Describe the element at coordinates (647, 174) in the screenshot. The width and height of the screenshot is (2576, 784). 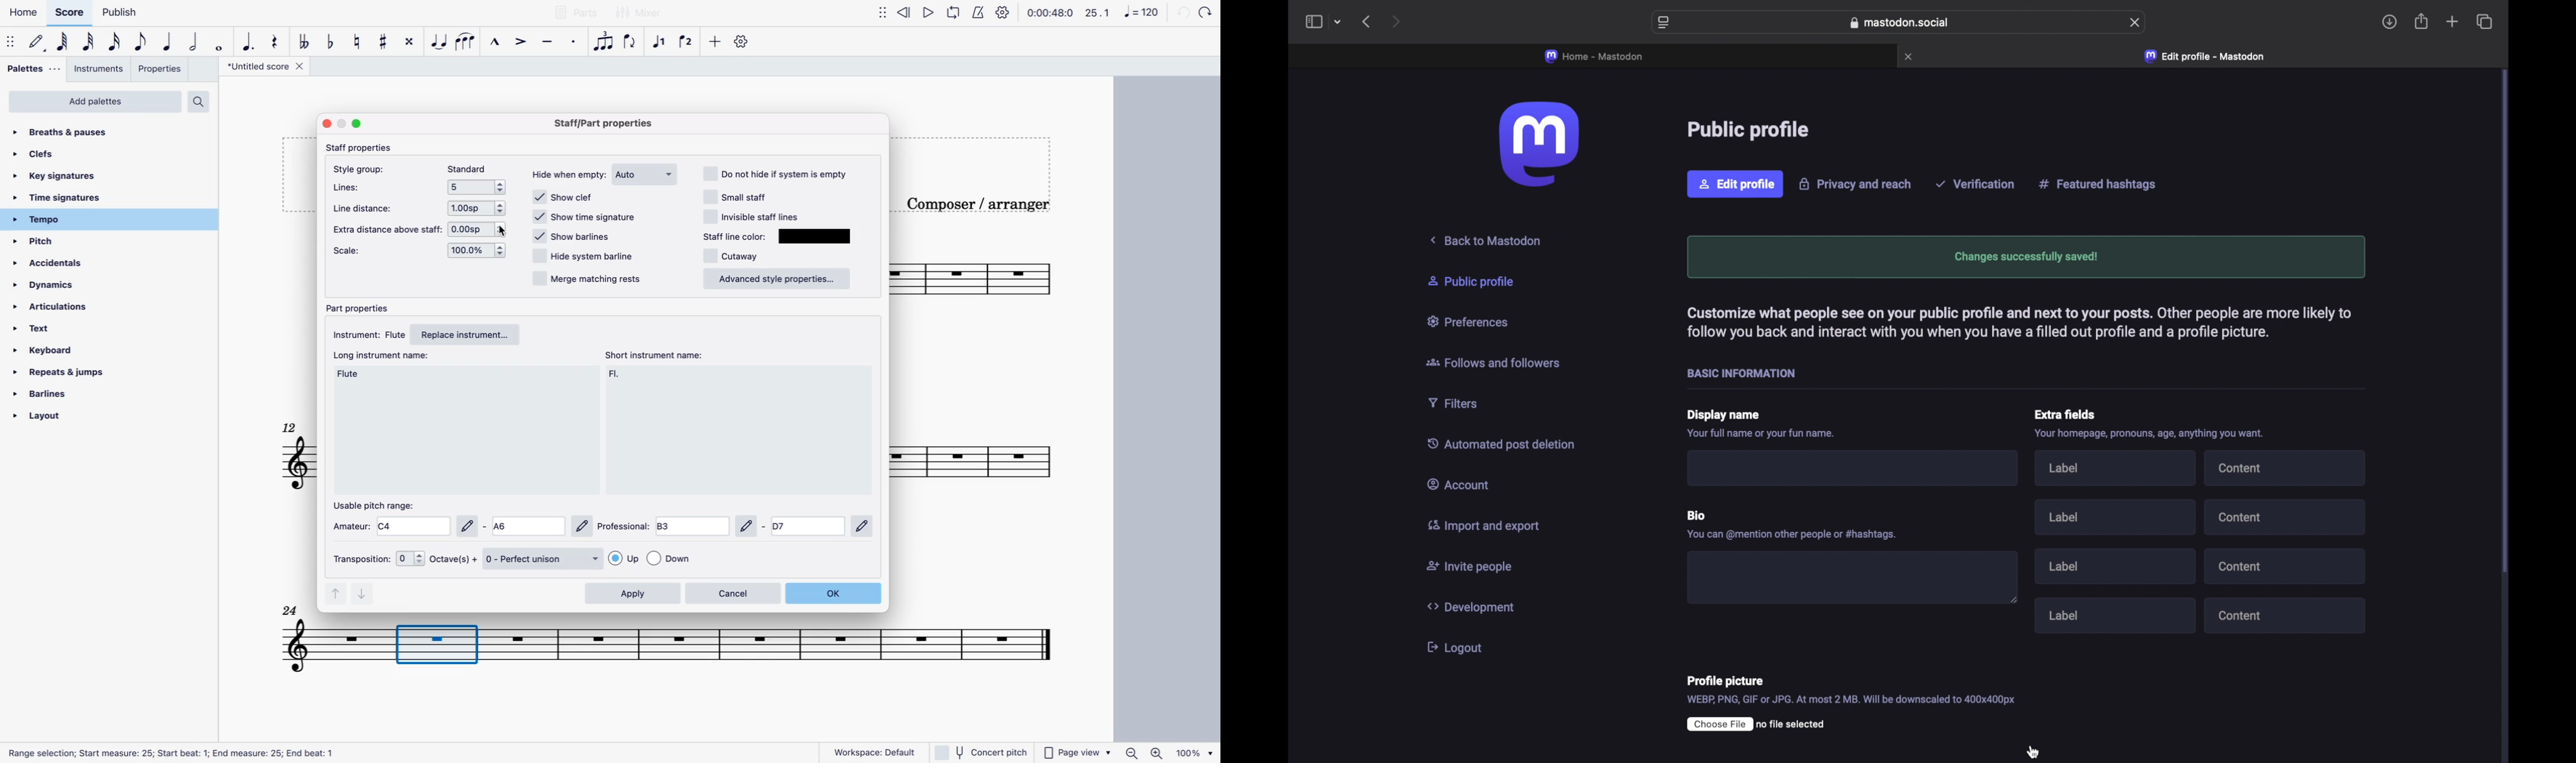
I see `auto` at that location.